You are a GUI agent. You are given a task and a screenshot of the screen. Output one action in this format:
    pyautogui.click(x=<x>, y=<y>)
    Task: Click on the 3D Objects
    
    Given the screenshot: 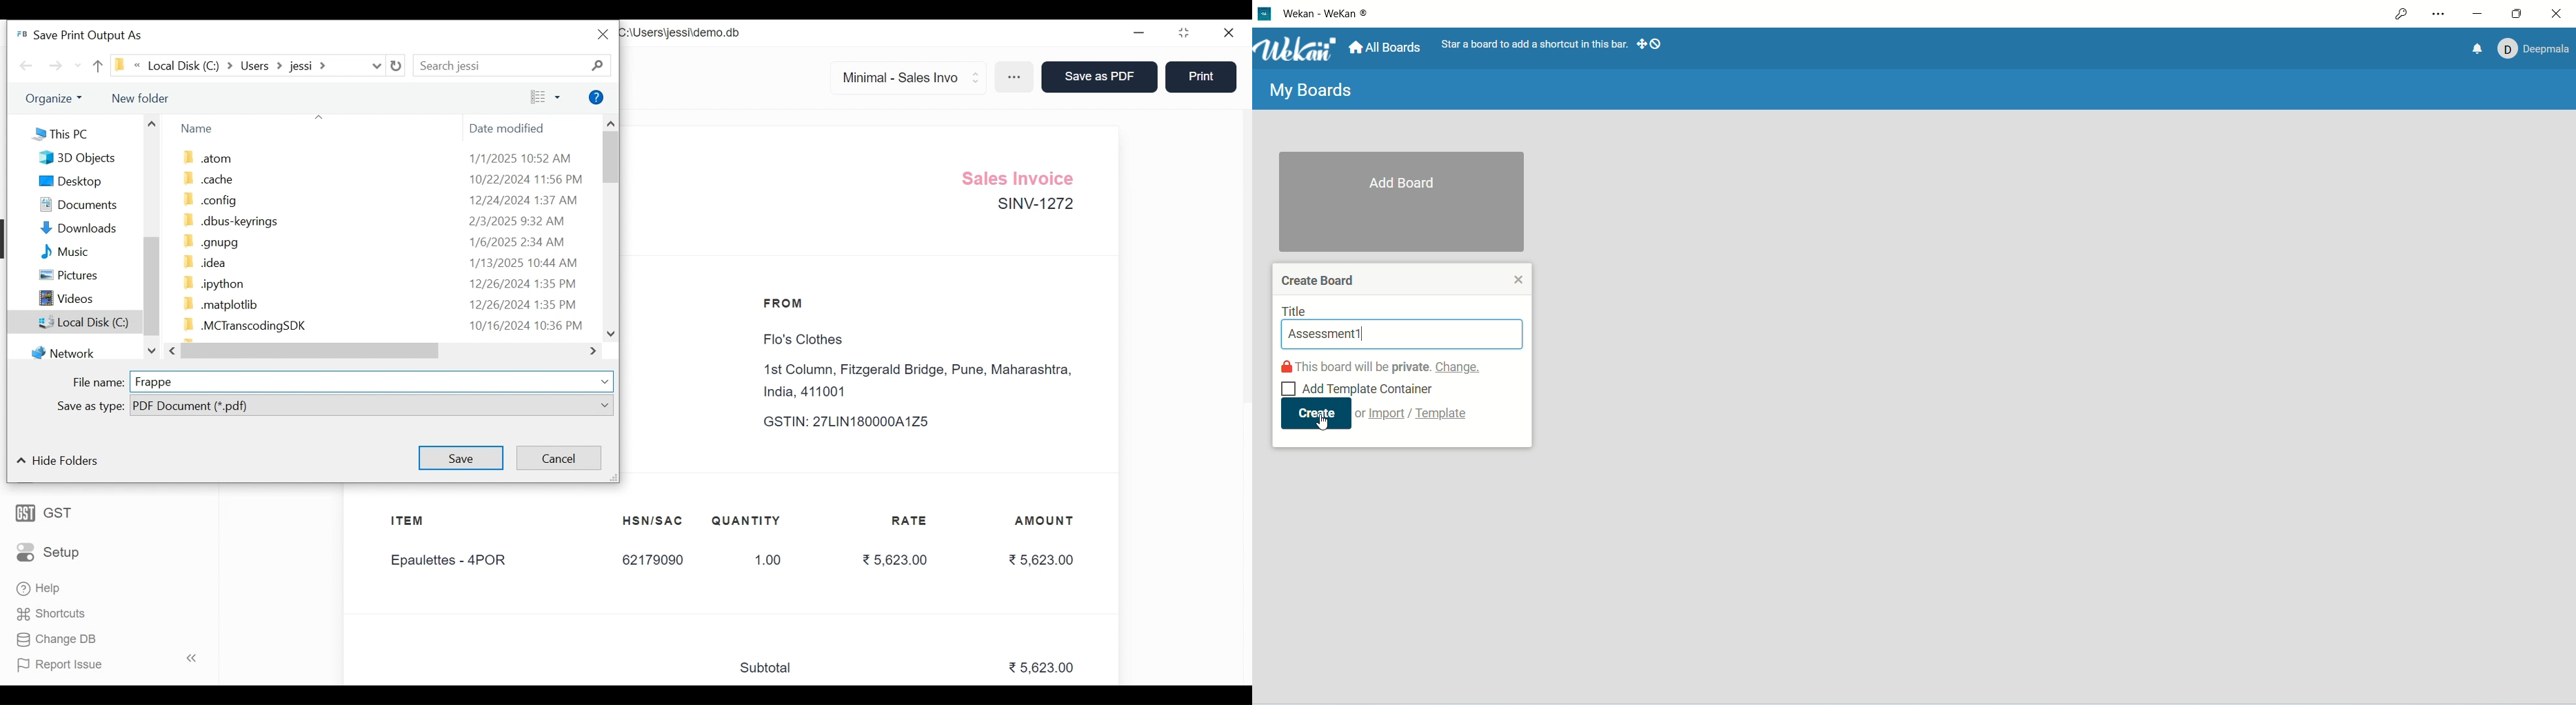 What is the action you would take?
    pyautogui.click(x=77, y=157)
    